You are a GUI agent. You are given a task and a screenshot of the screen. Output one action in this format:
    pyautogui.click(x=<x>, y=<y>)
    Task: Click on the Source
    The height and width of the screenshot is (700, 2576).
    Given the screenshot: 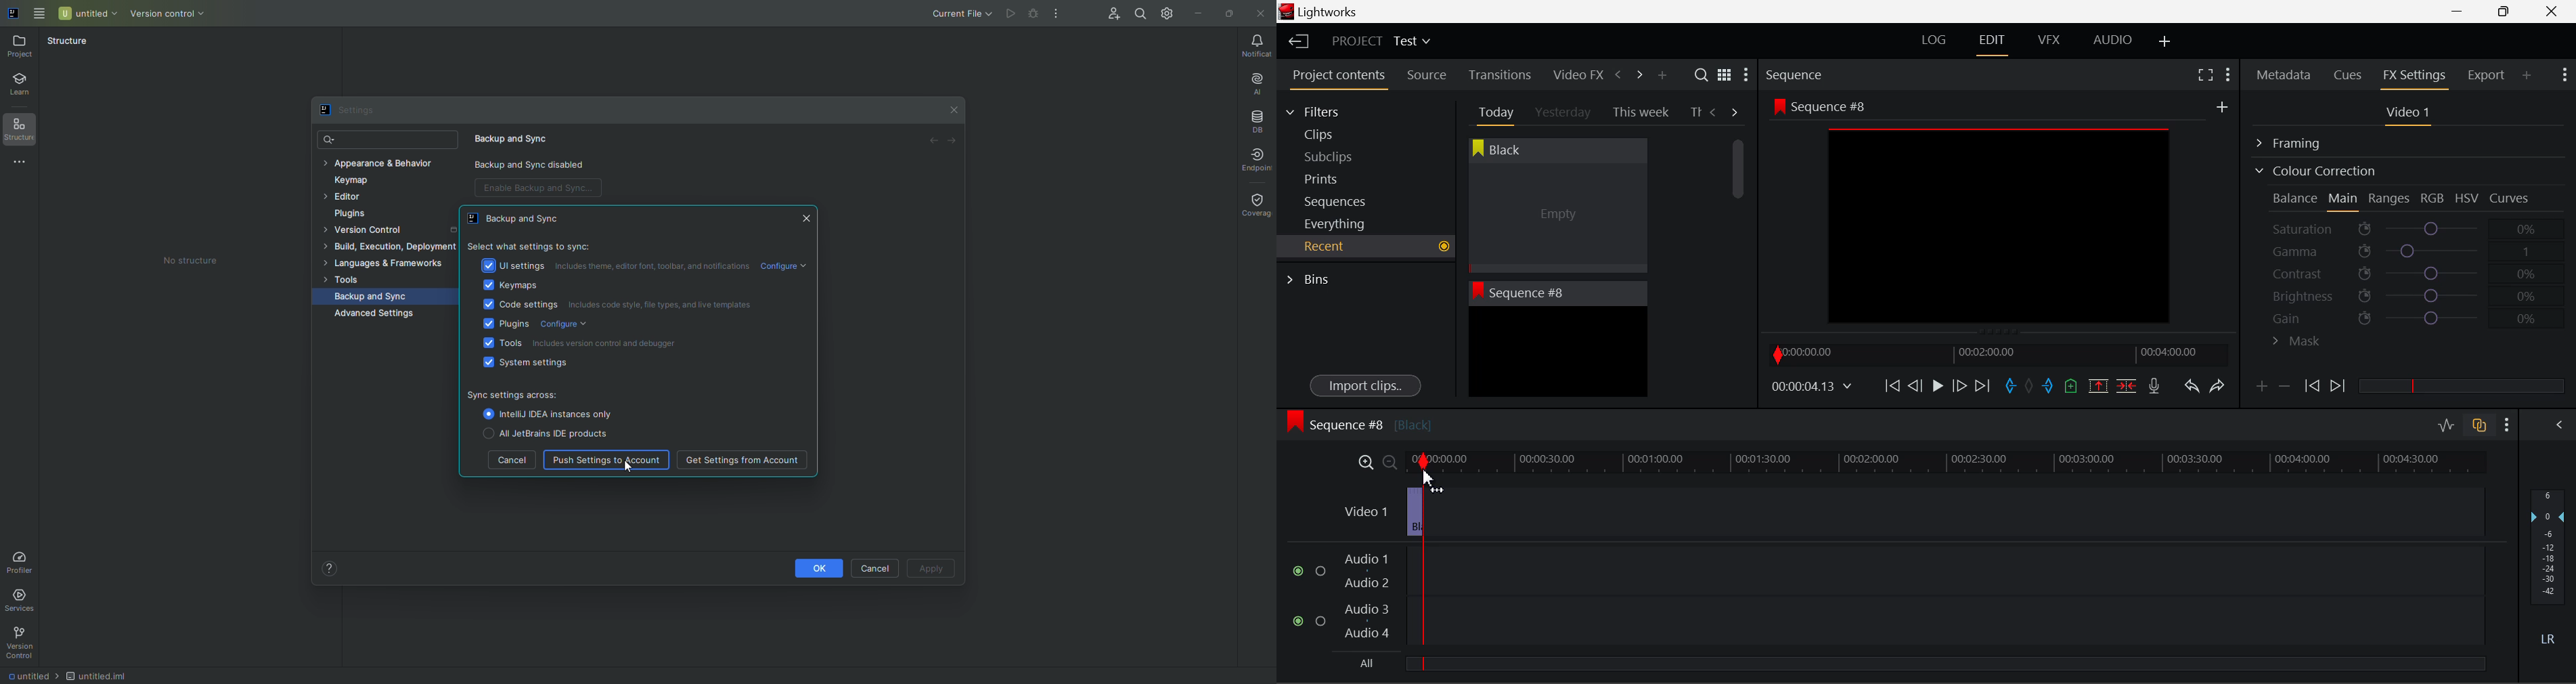 What is the action you would take?
    pyautogui.click(x=1427, y=75)
    